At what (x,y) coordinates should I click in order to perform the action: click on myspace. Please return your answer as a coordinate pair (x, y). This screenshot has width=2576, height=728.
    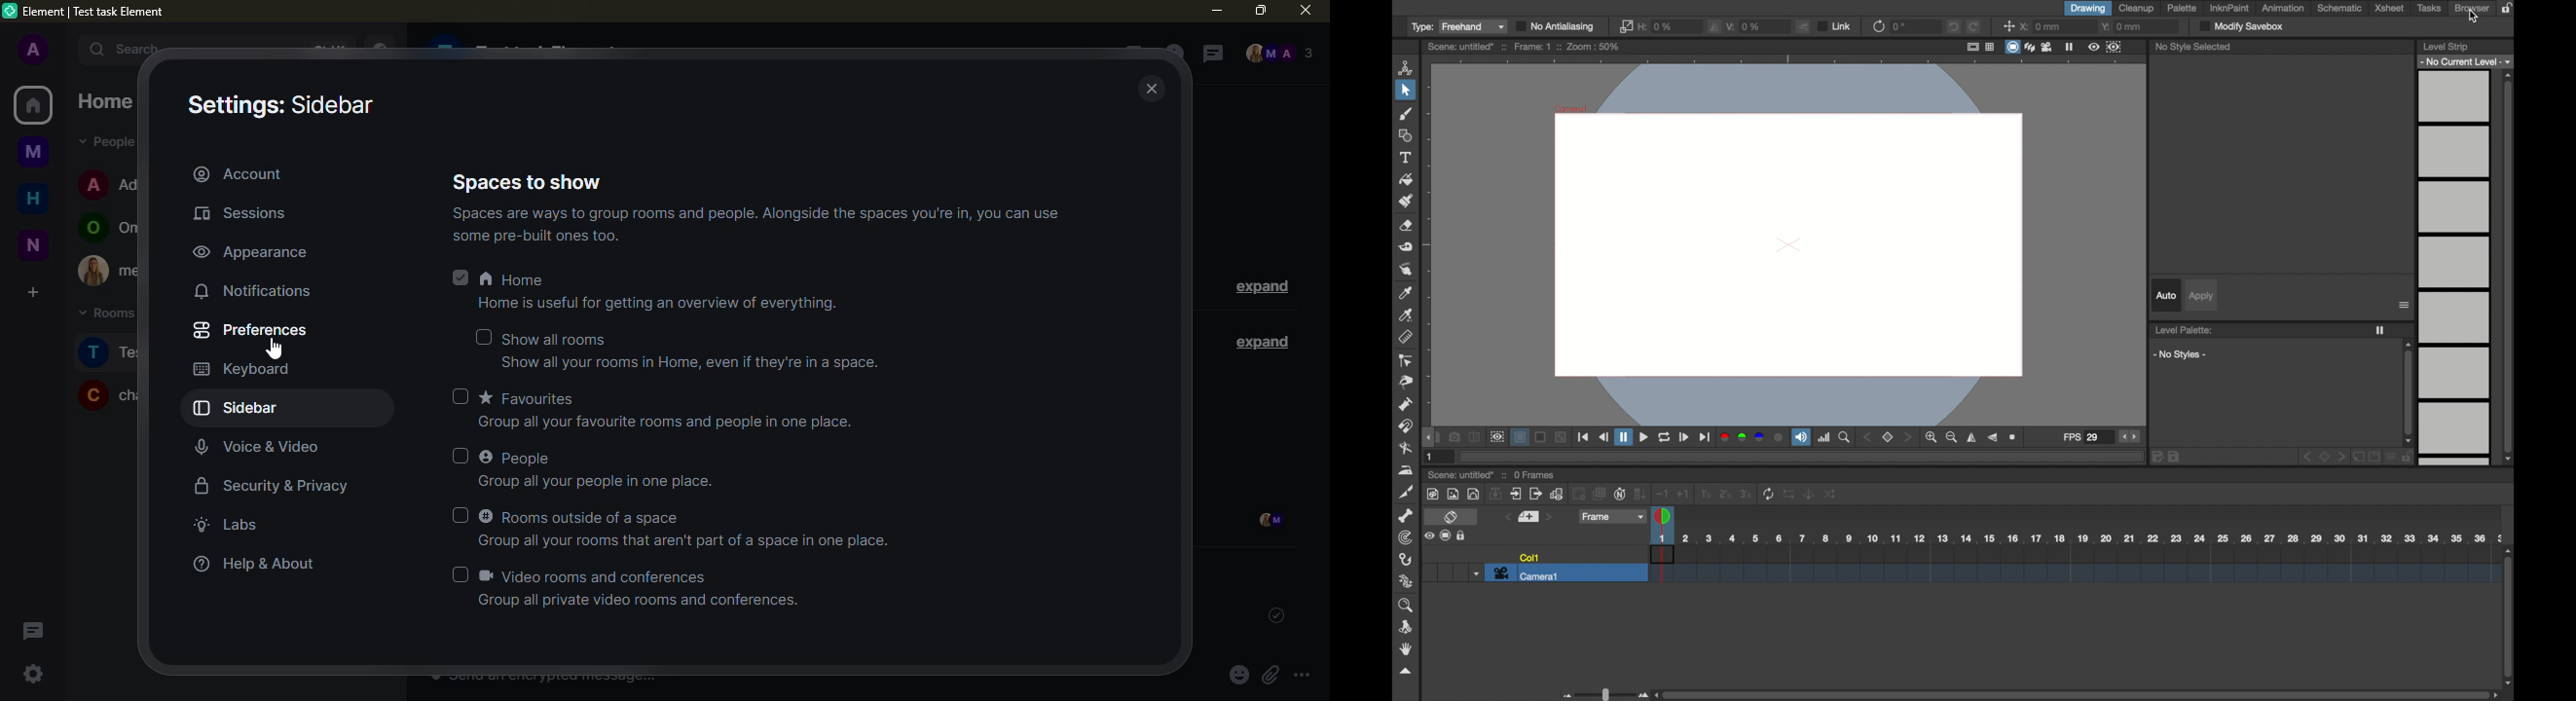
    Looking at the image, I should click on (34, 150).